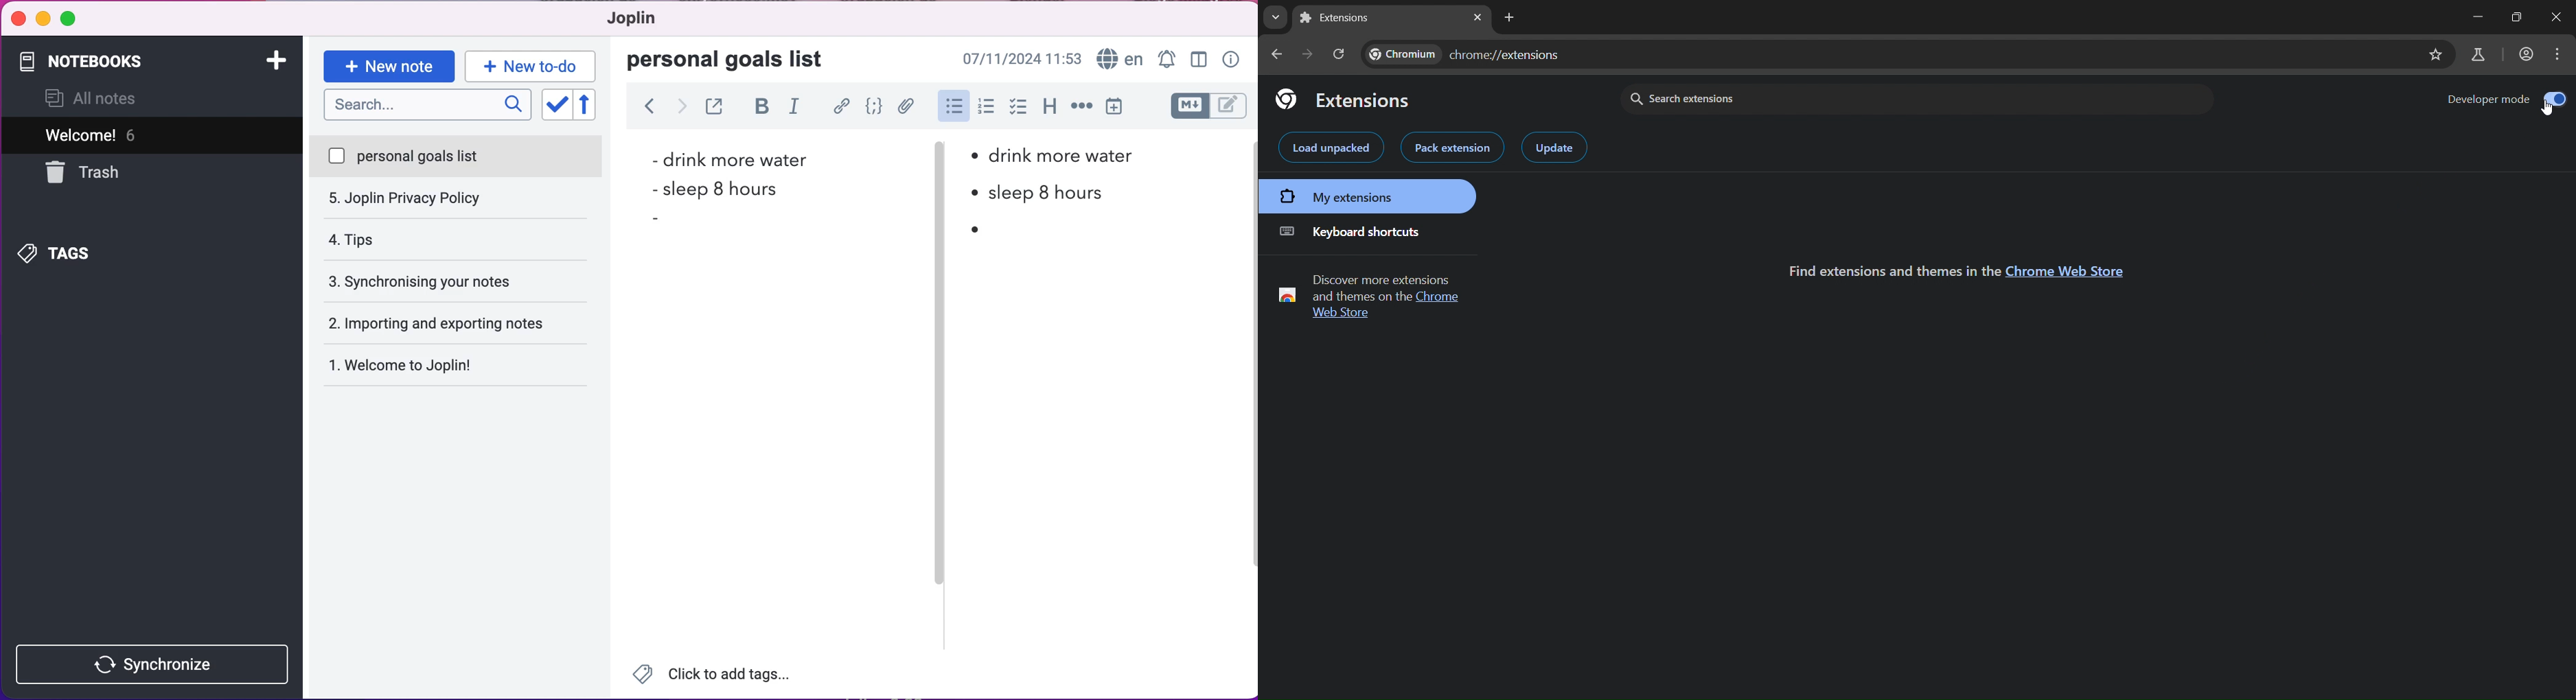 Image resolution: width=2576 pixels, height=700 pixels. I want to click on search, so click(426, 106).